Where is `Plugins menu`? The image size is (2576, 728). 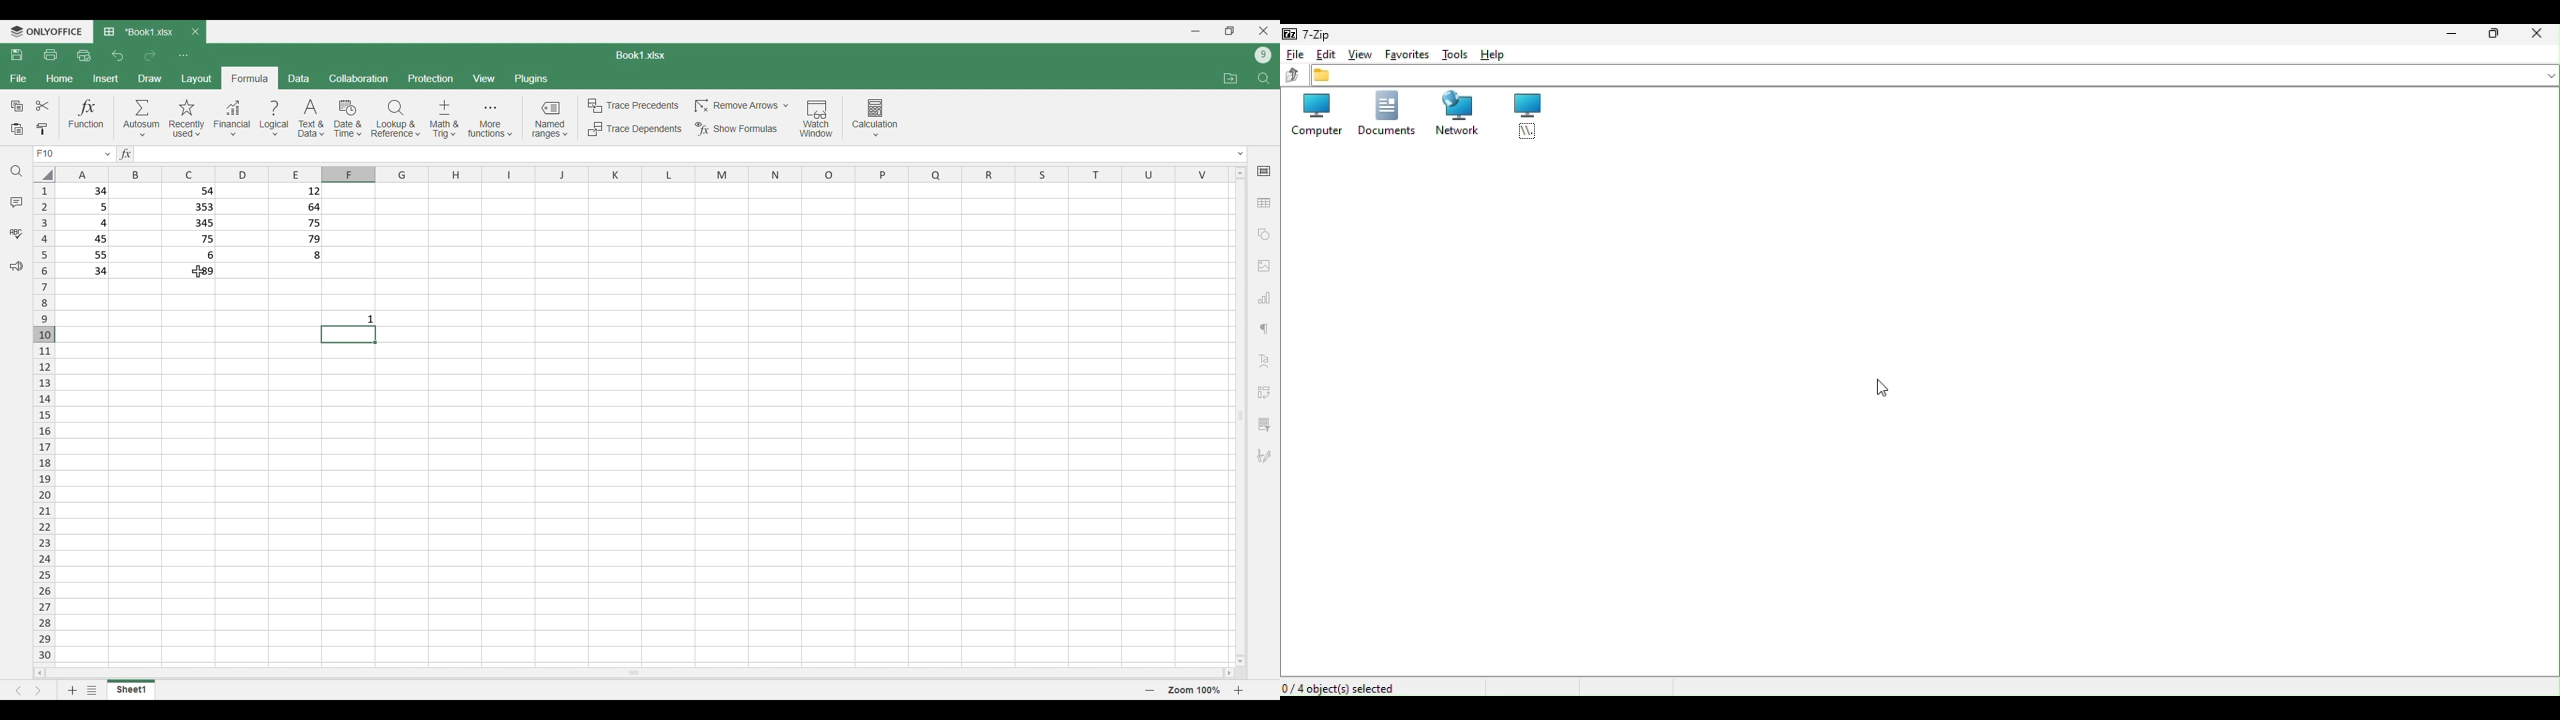 Plugins menu is located at coordinates (531, 79).